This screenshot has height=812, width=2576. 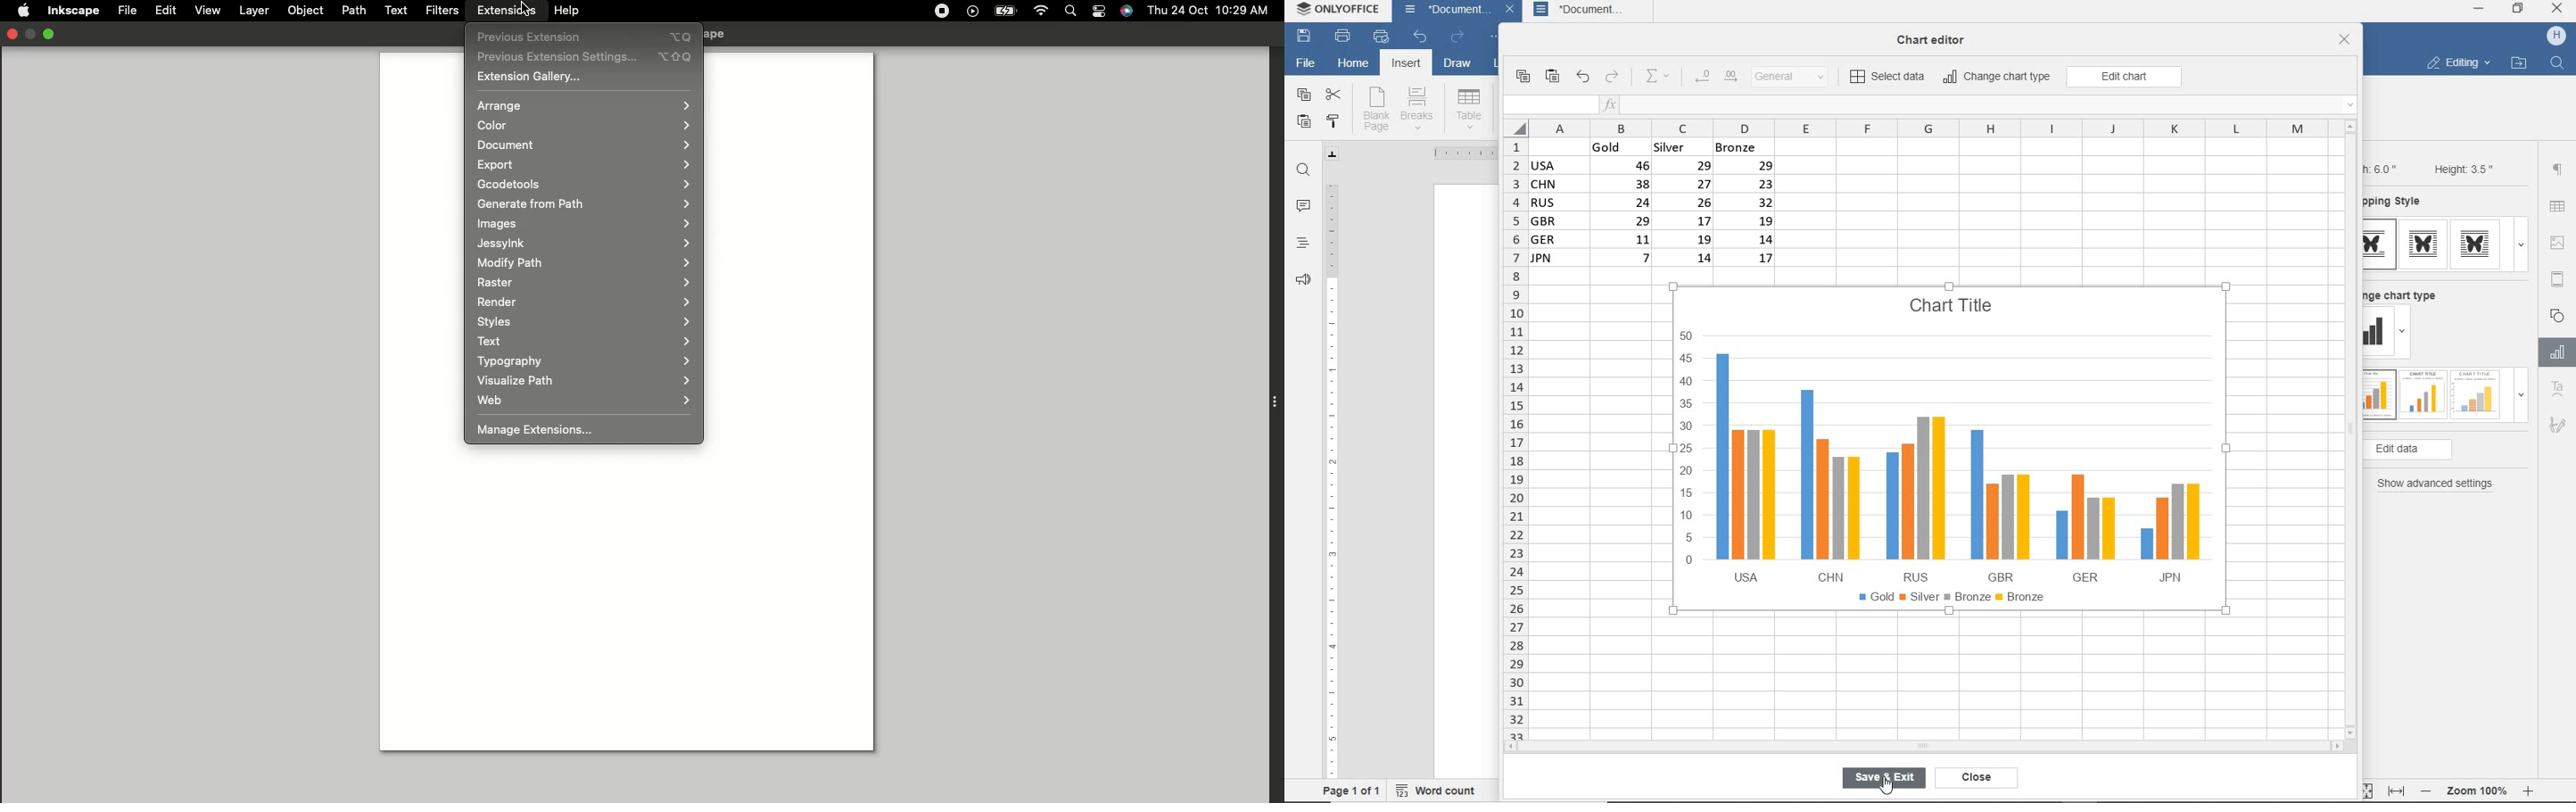 I want to click on type 2 , so click(x=2421, y=393).